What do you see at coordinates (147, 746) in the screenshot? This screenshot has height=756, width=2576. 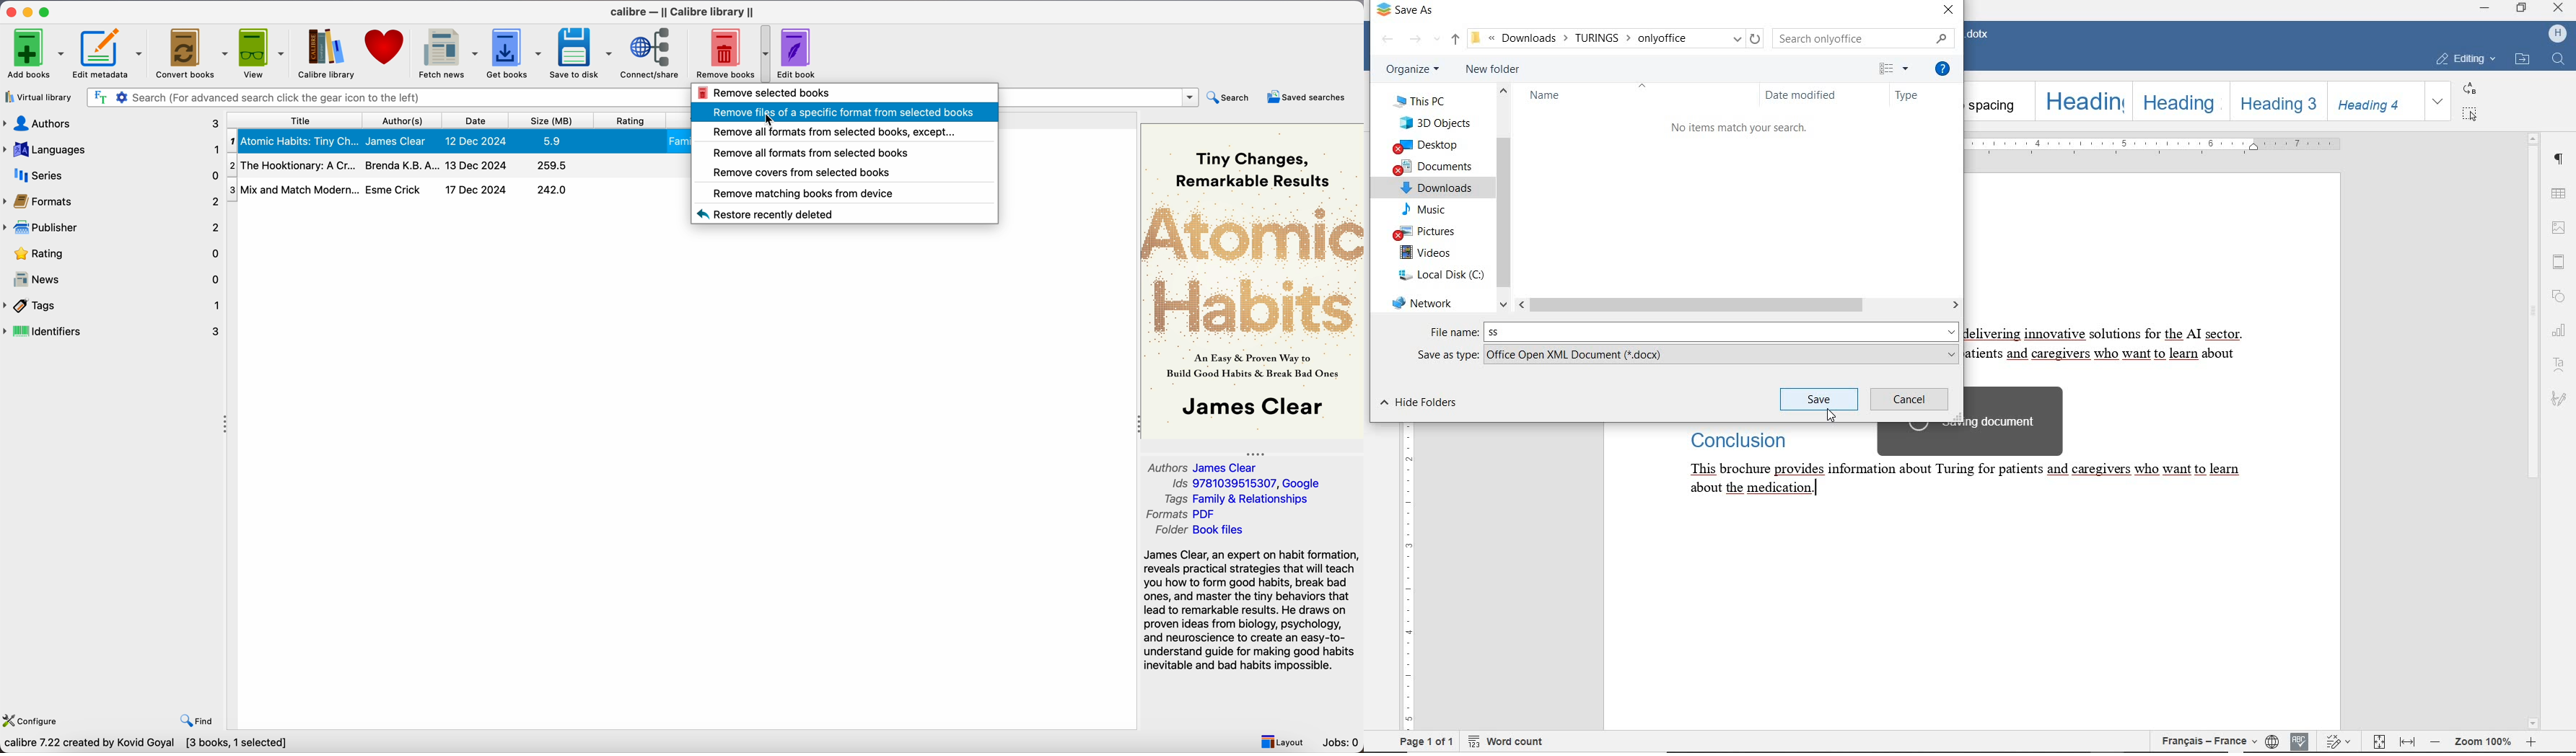 I see `Calibre 7.22 created by Kovid Goyal [3 books, 1 selected]` at bounding box center [147, 746].